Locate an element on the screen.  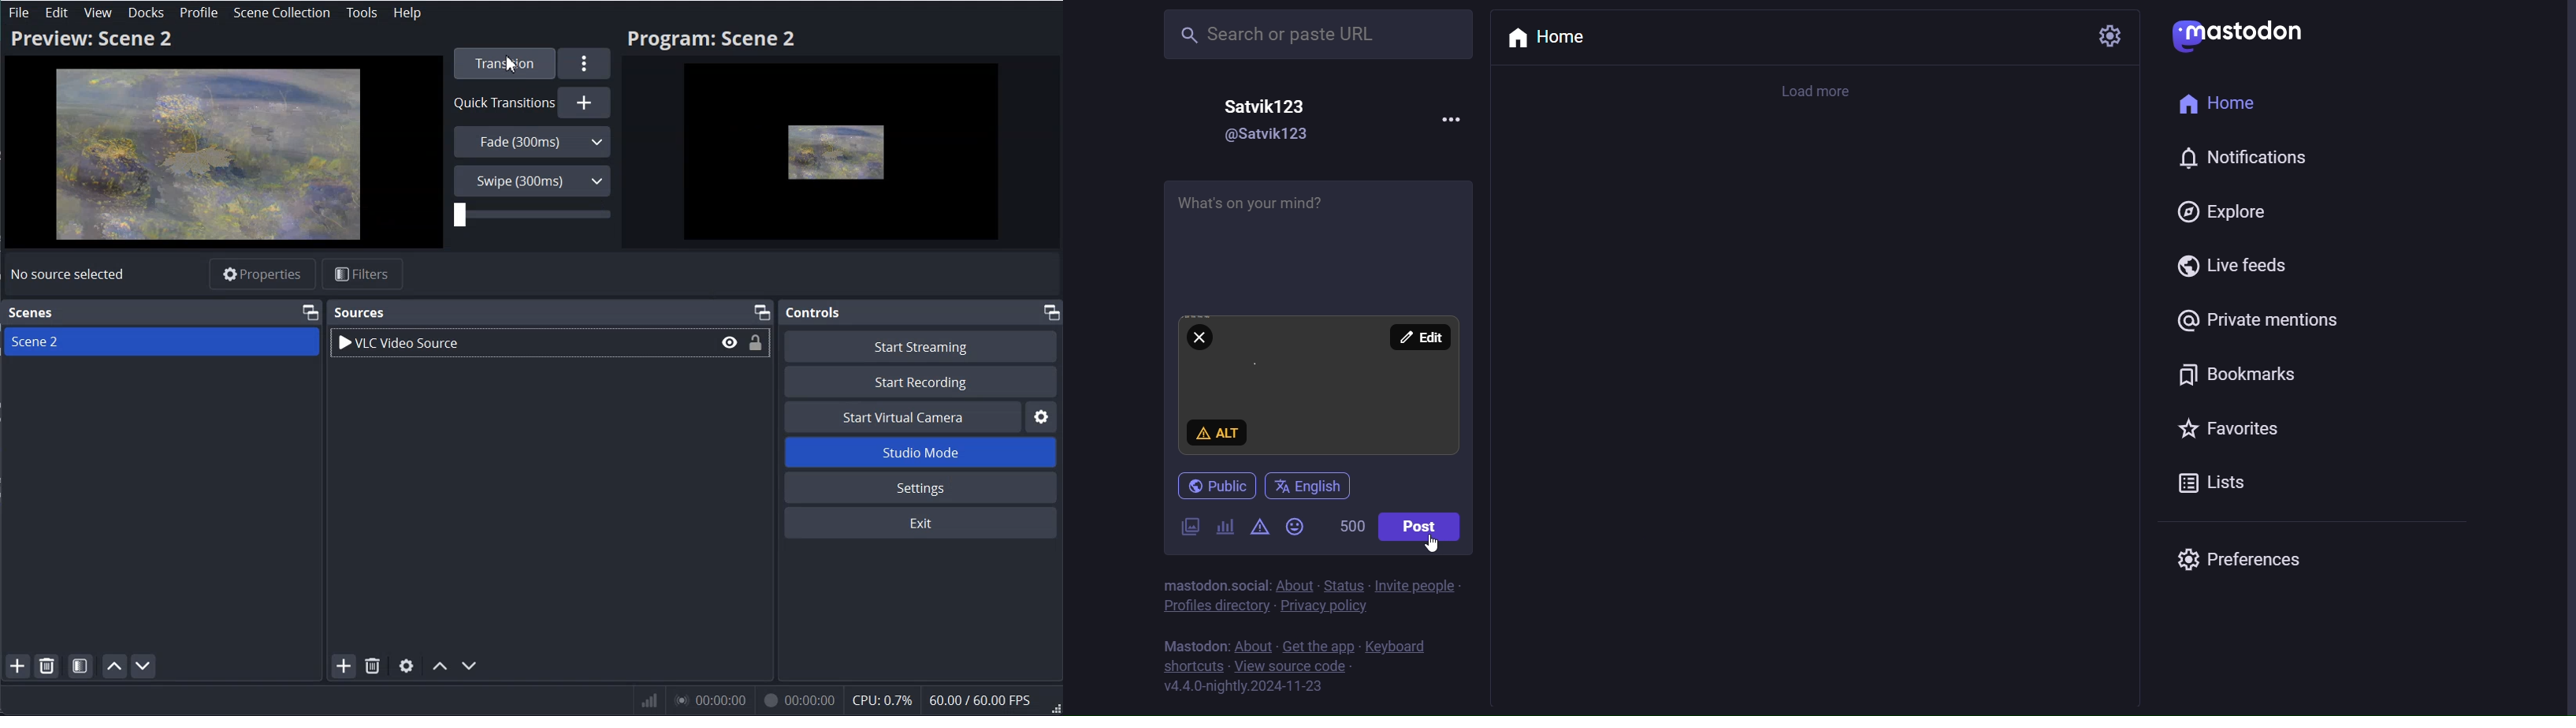
Remove Selected Source is located at coordinates (371, 666).